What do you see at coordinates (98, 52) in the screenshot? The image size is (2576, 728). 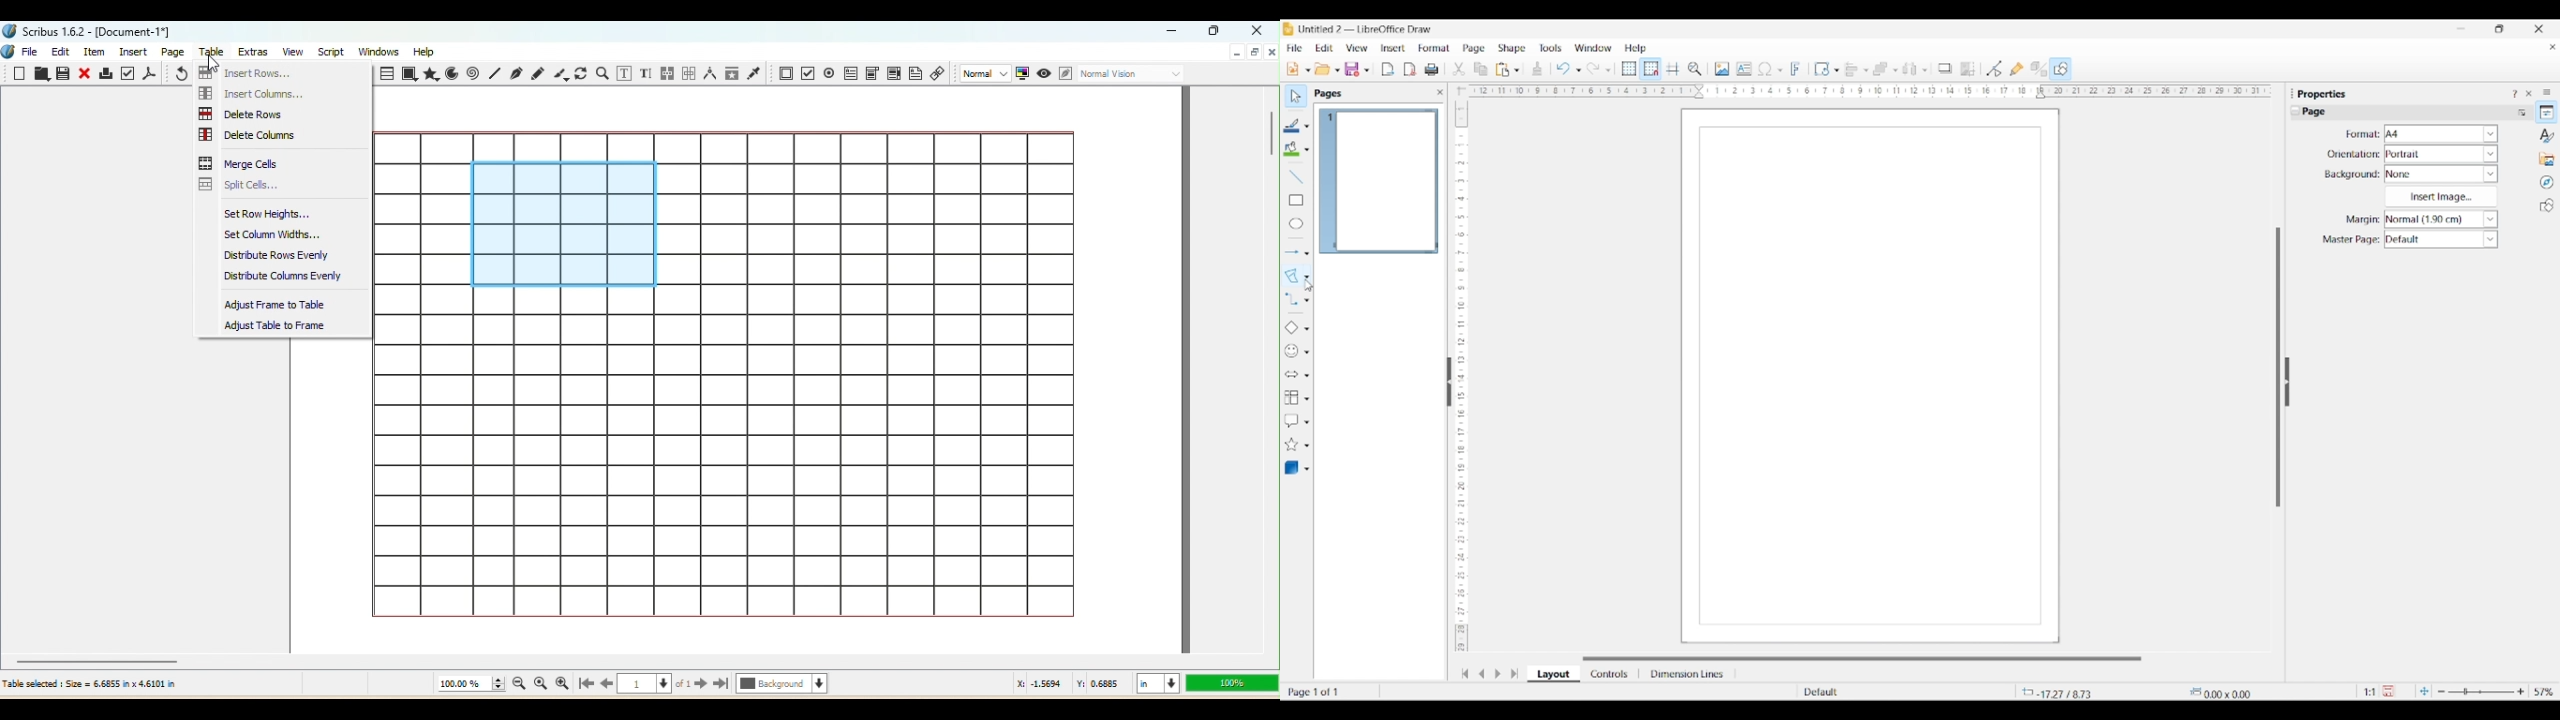 I see `Item` at bounding box center [98, 52].